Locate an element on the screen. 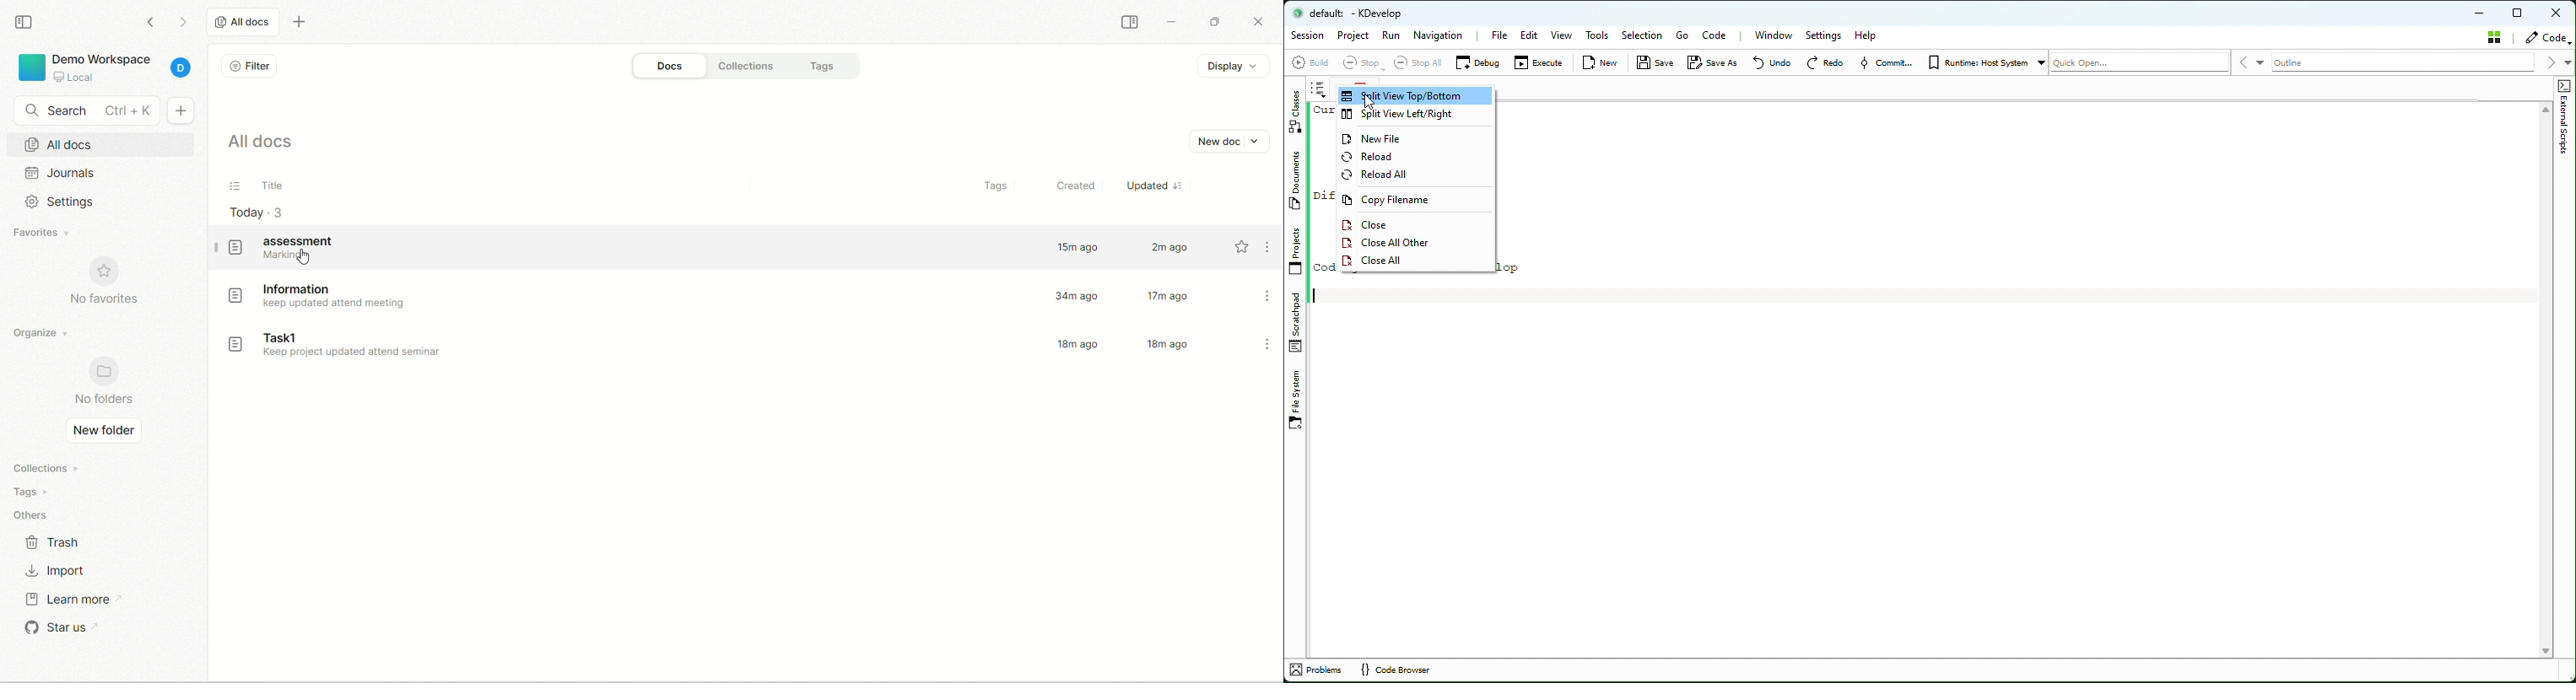  favorites is located at coordinates (46, 233).